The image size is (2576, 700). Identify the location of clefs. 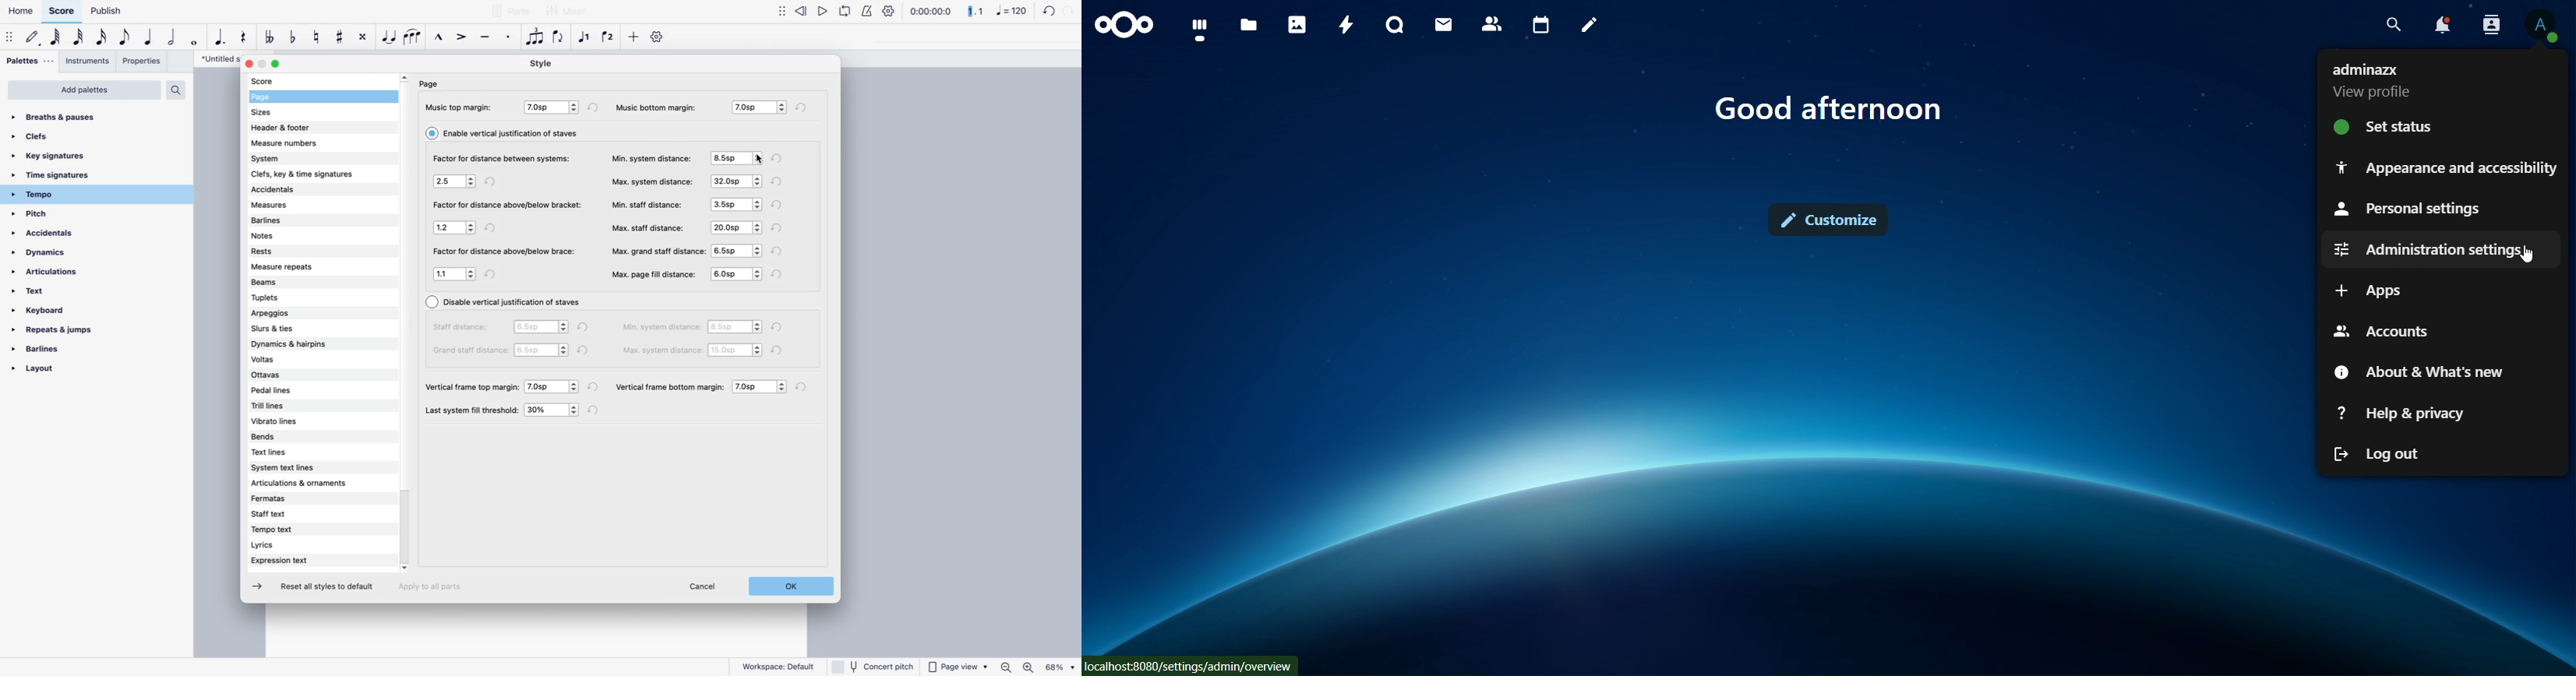
(52, 136).